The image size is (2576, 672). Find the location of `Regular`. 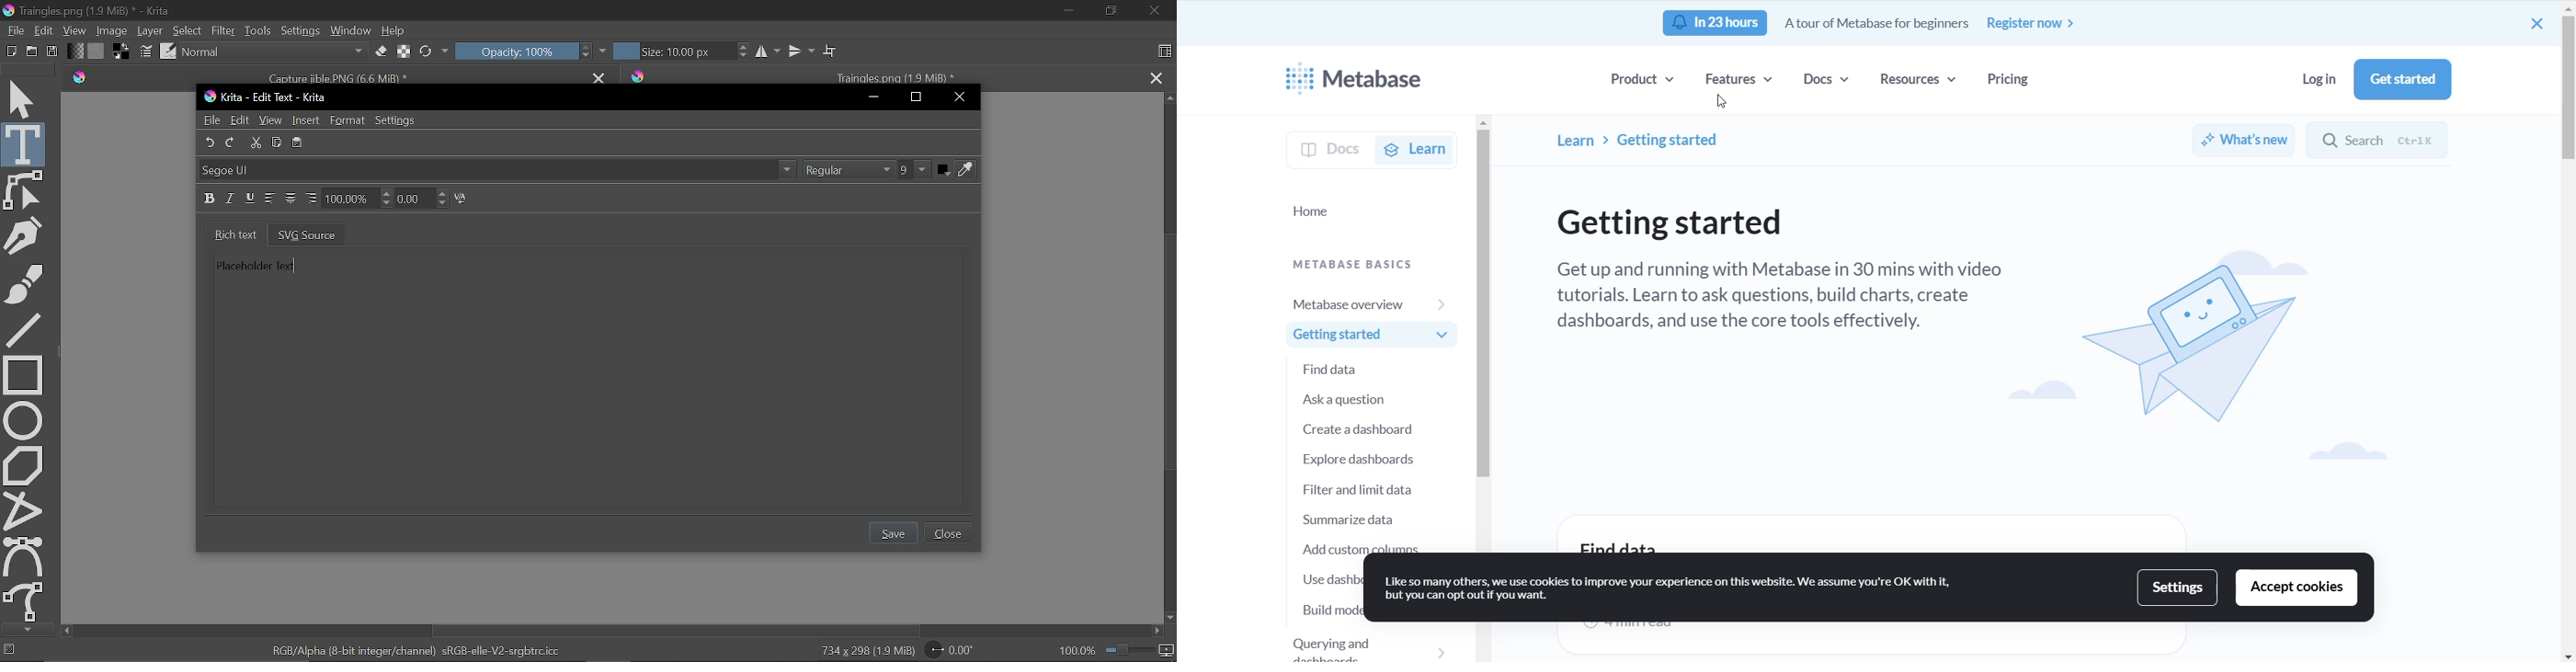

Regular is located at coordinates (848, 170).